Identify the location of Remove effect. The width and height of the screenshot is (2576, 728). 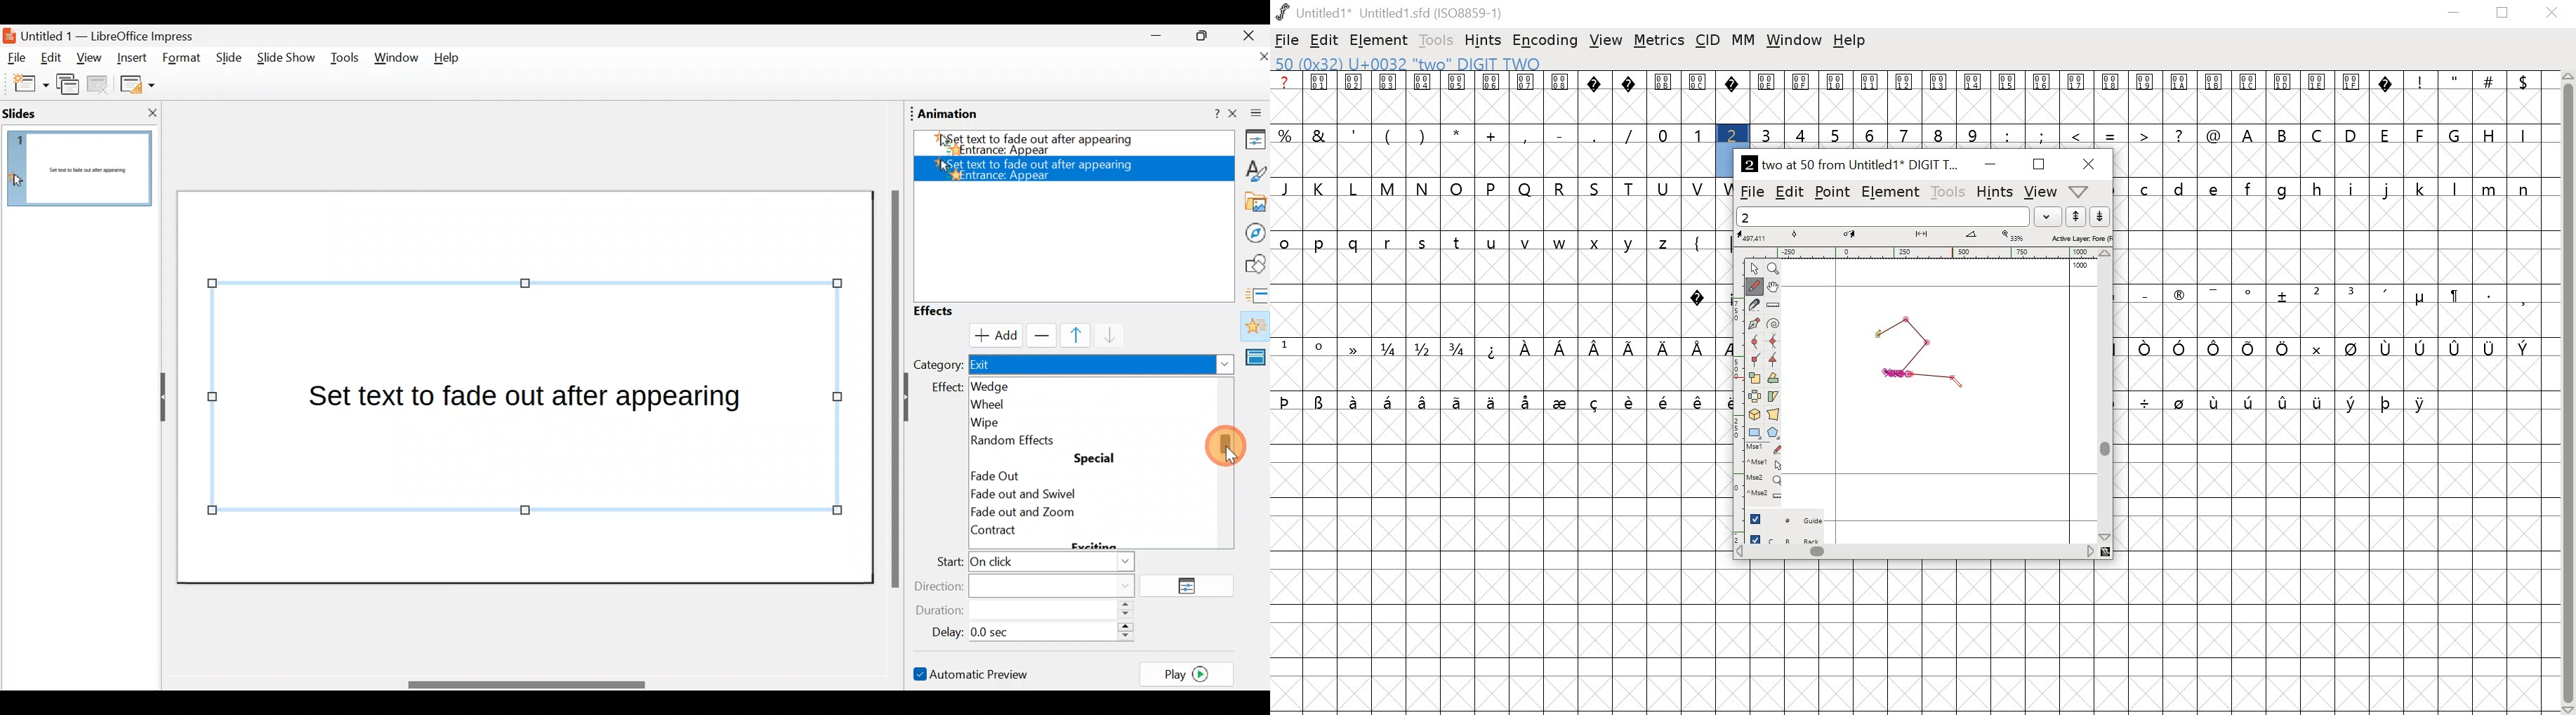
(1039, 335).